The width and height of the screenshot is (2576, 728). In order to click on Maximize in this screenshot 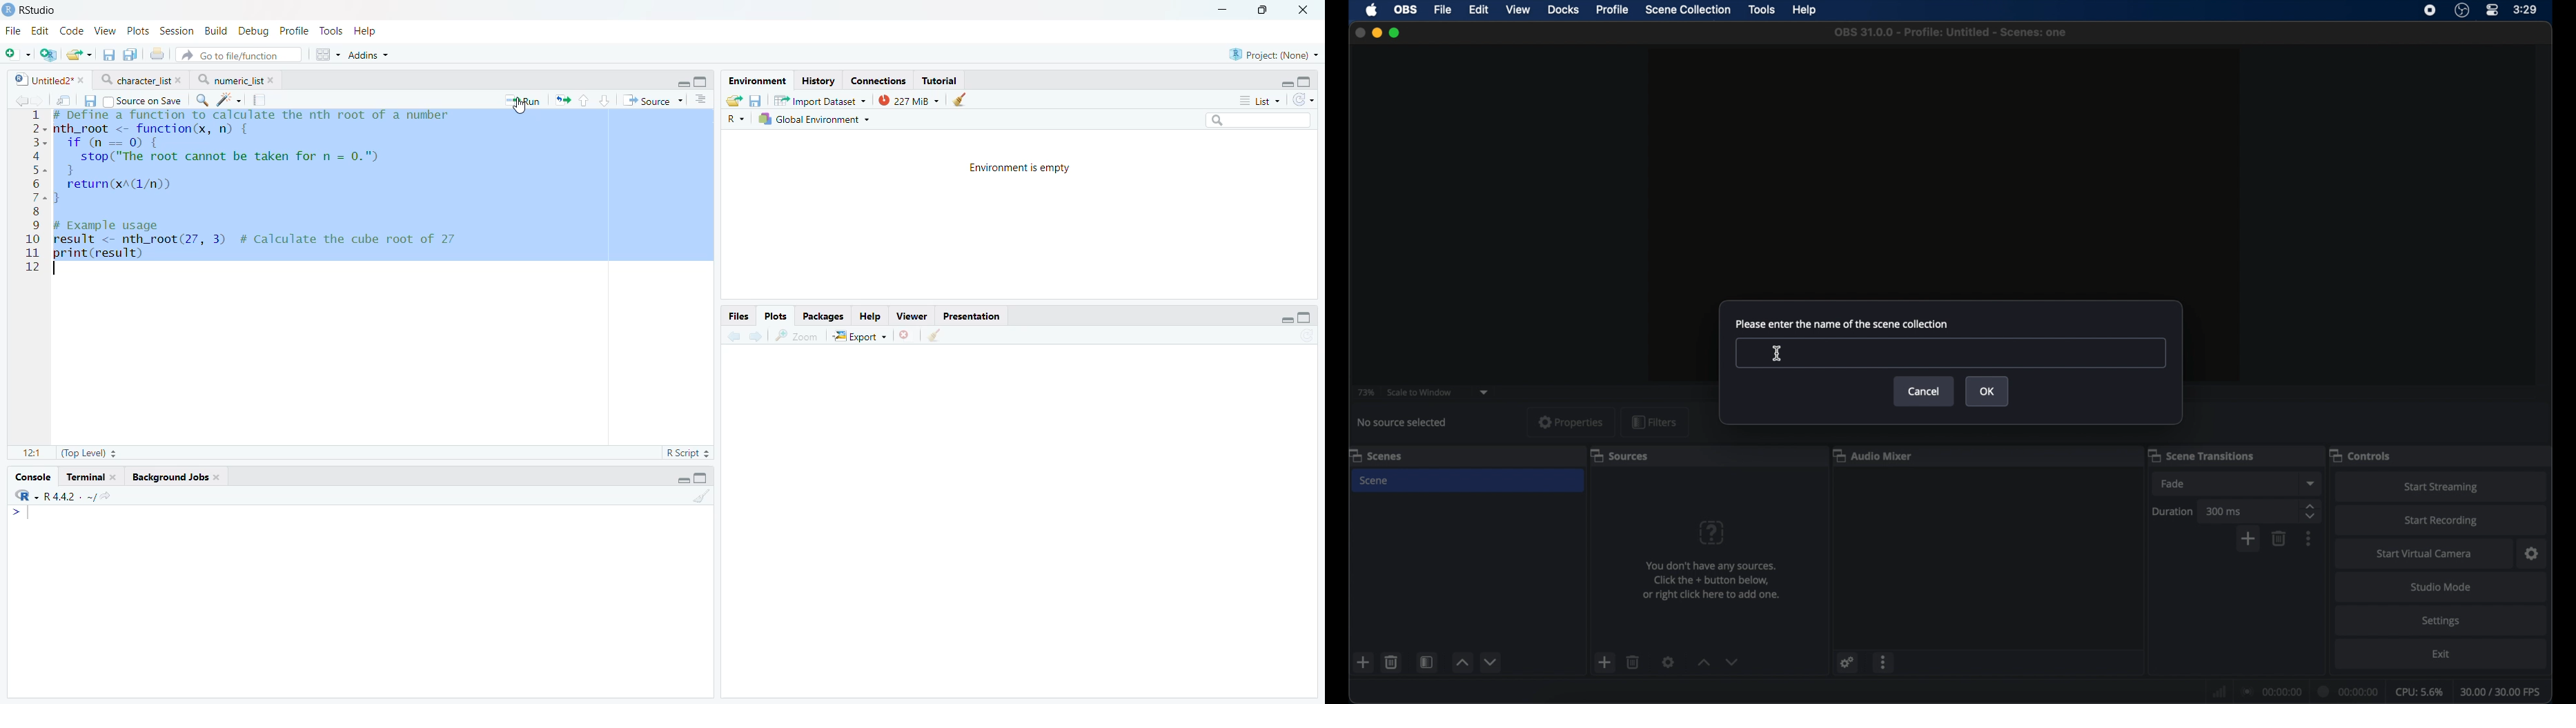, I will do `click(1264, 9)`.